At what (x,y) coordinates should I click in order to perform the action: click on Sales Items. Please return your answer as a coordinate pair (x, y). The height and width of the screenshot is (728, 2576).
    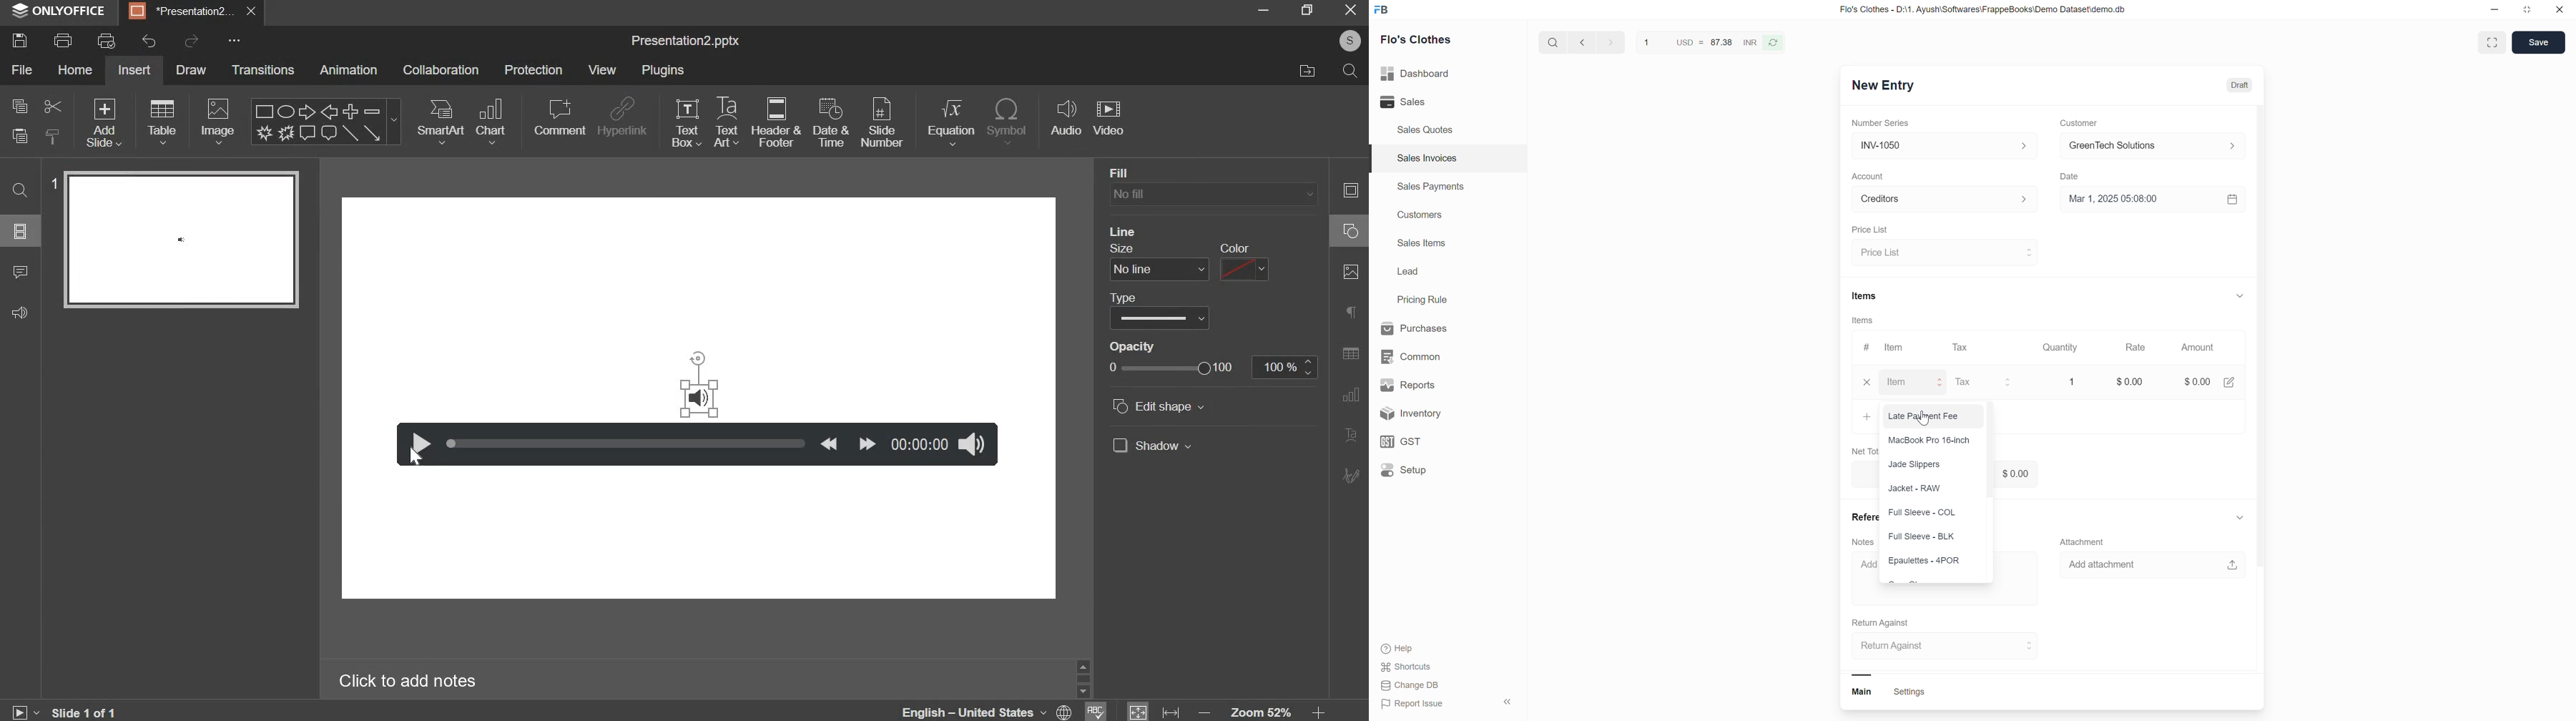
    Looking at the image, I should click on (1422, 244).